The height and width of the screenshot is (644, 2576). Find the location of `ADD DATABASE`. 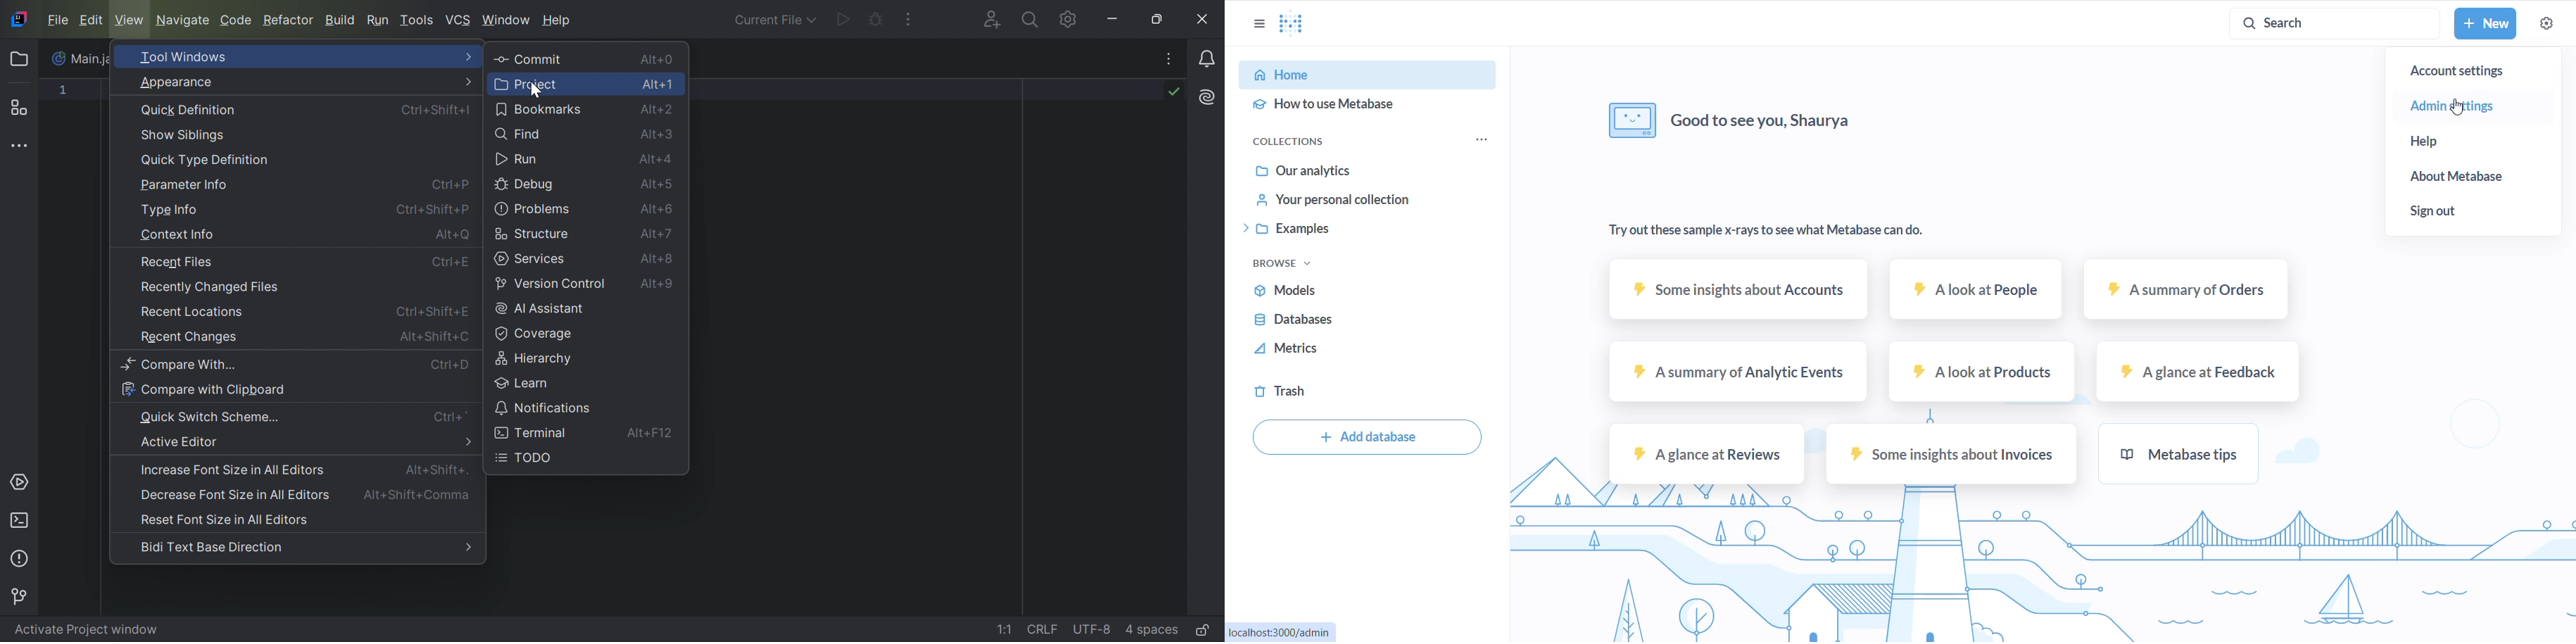

ADD DATABASE is located at coordinates (1363, 437).